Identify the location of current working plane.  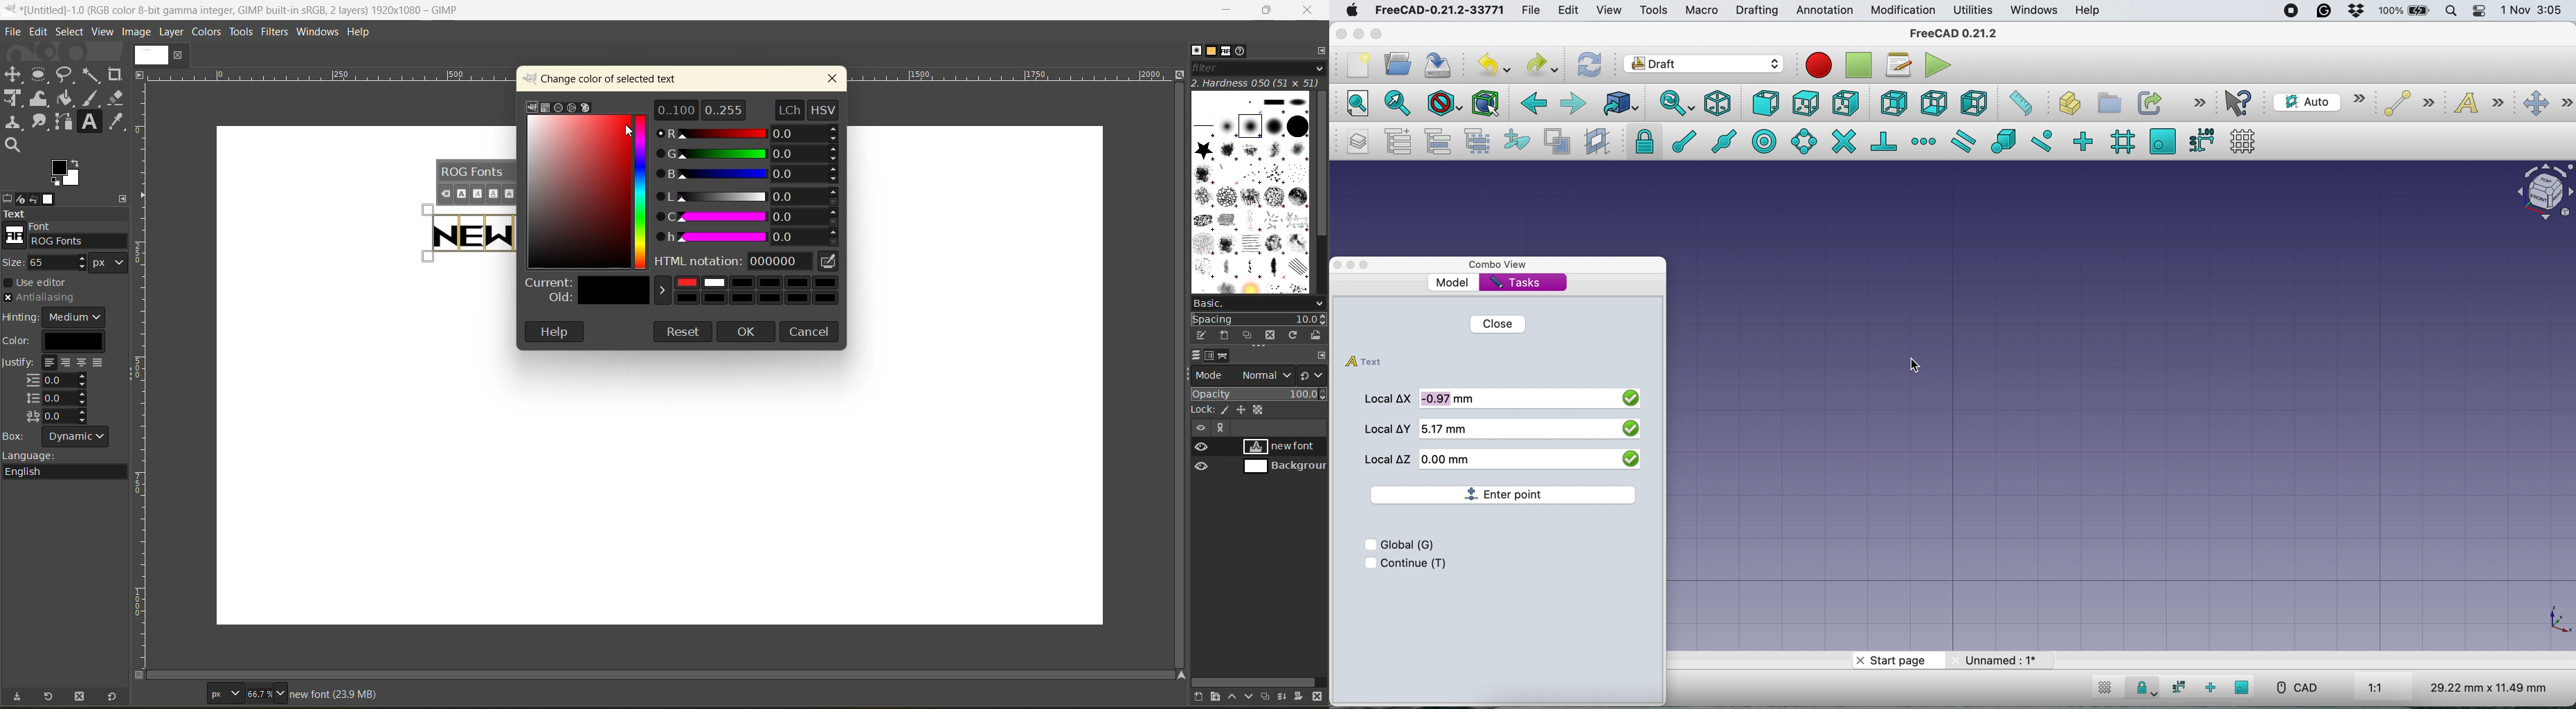
(2316, 102).